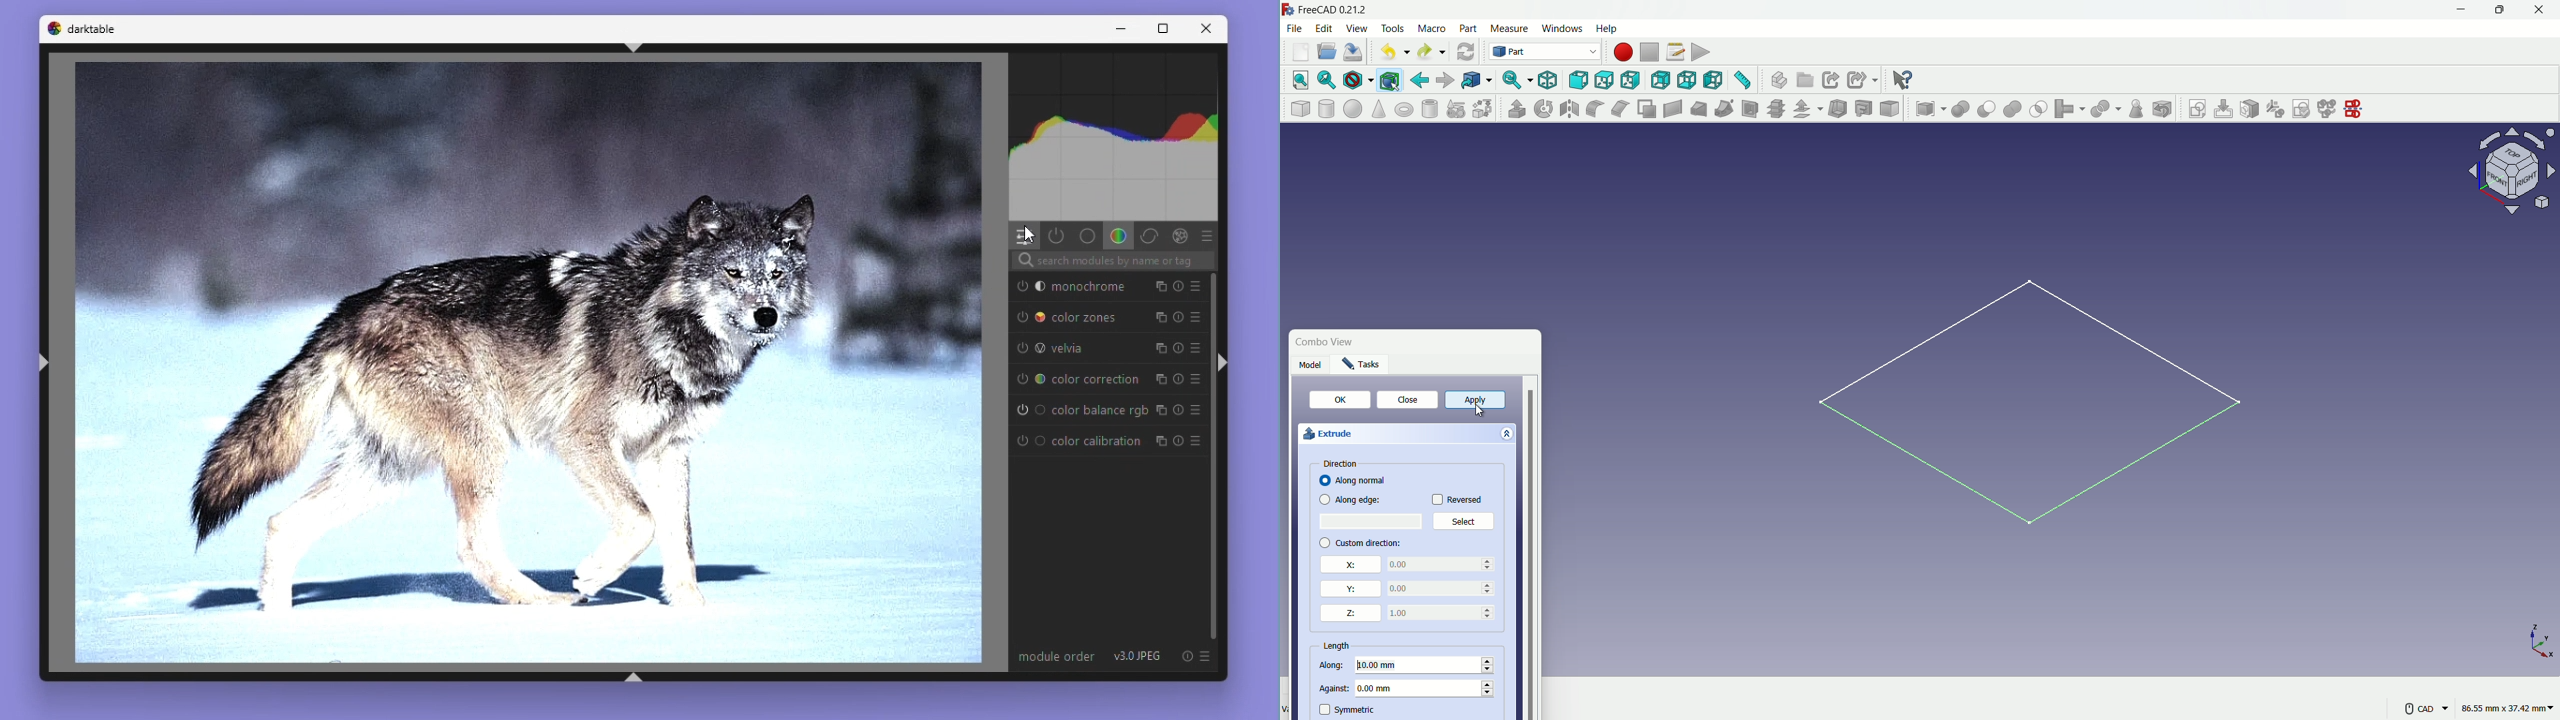 The width and height of the screenshot is (2576, 728). Describe the element at coordinates (1356, 27) in the screenshot. I see `view` at that location.